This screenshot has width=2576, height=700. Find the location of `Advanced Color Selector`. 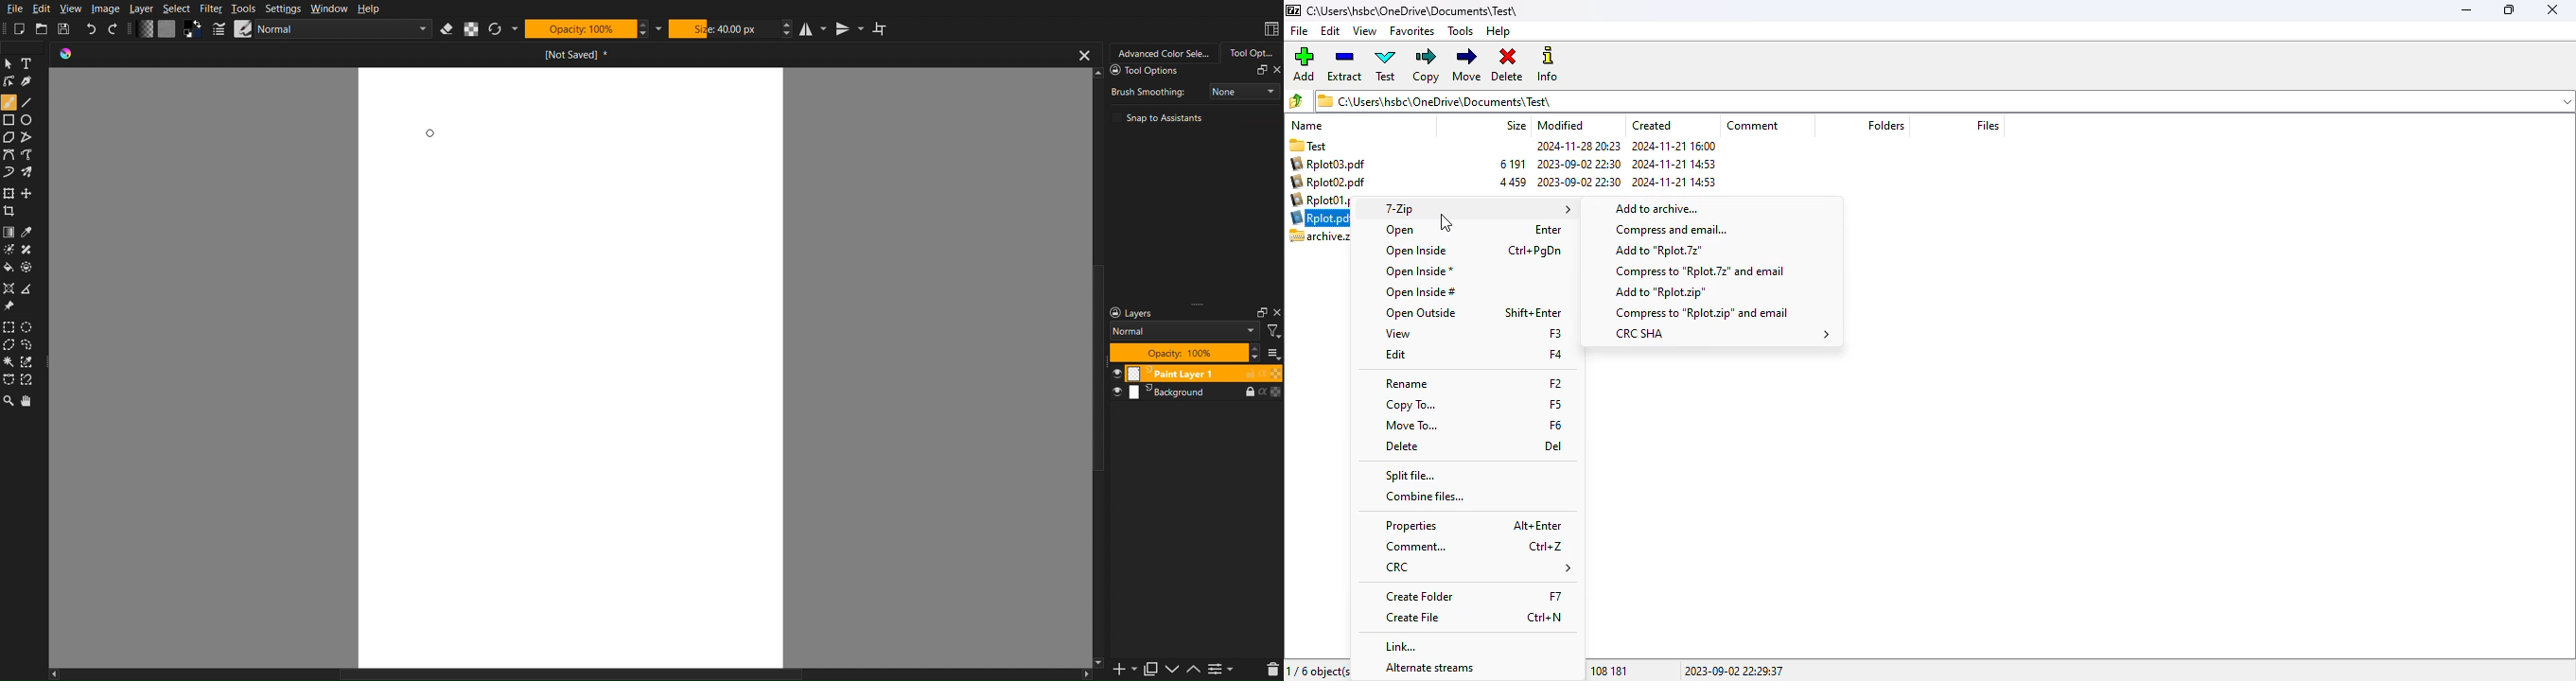

Advanced Color Selector is located at coordinates (1164, 53).